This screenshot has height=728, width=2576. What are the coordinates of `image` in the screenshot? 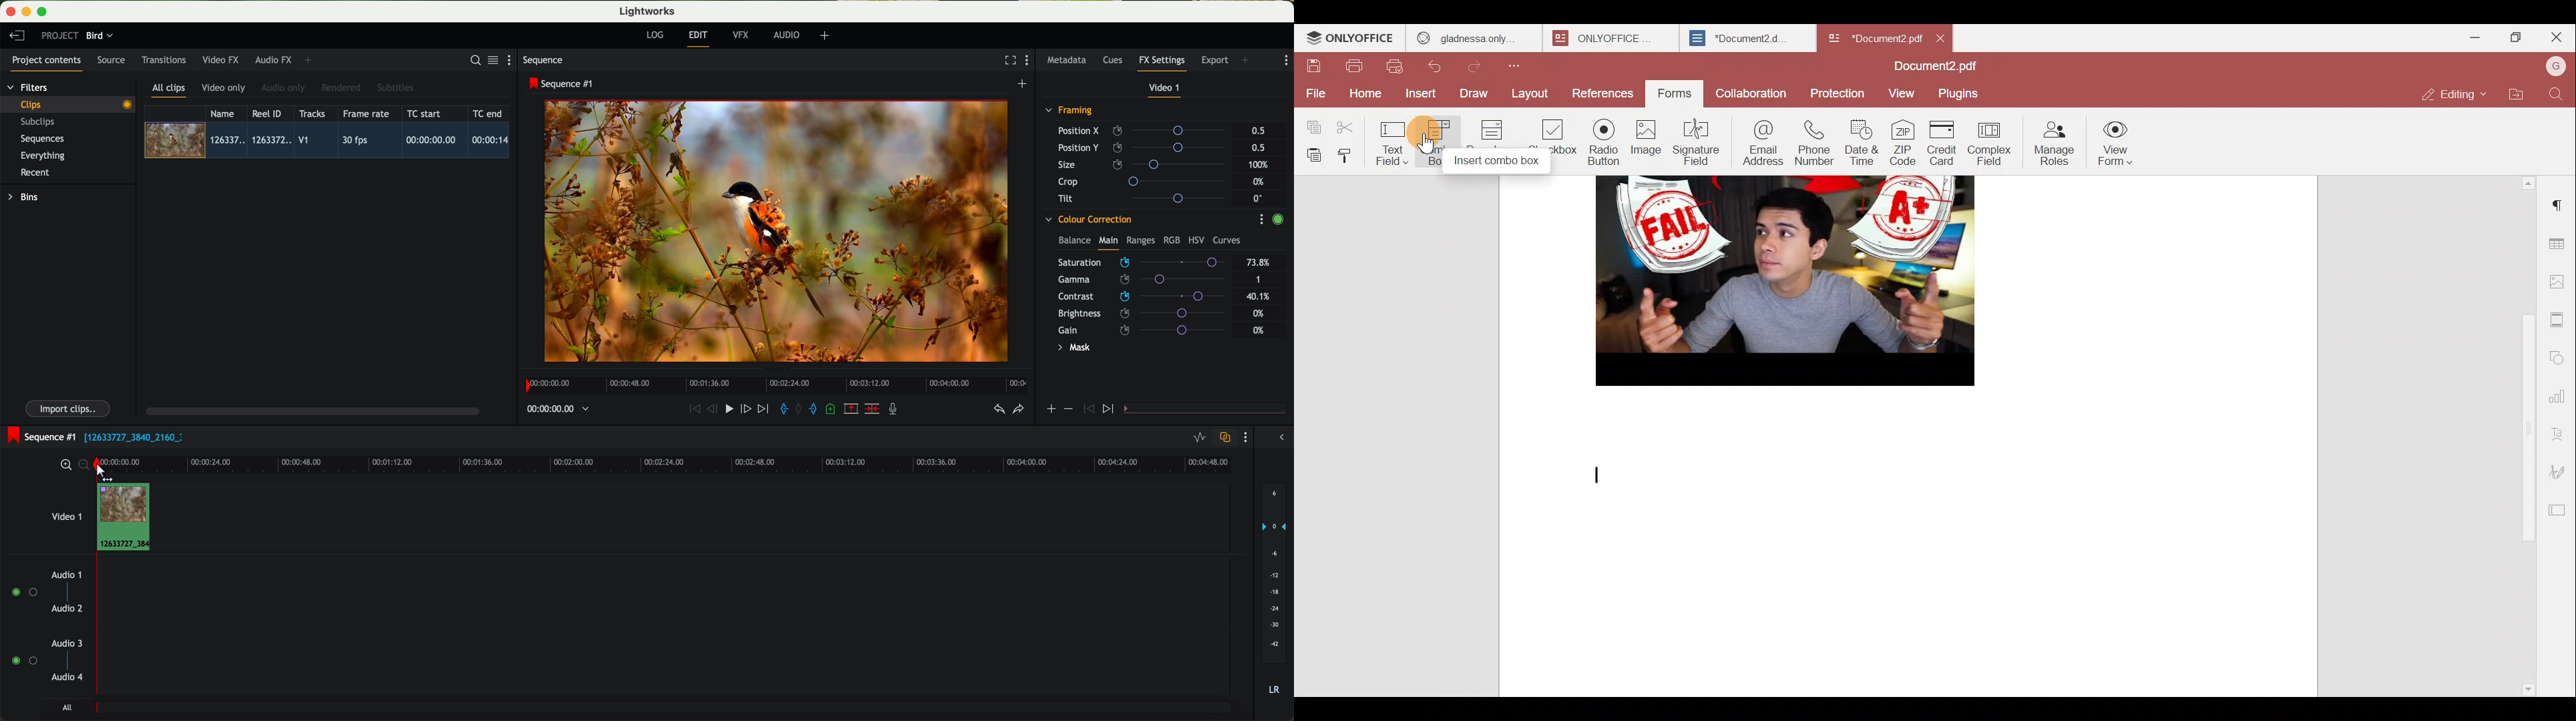 It's located at (1778, 280).